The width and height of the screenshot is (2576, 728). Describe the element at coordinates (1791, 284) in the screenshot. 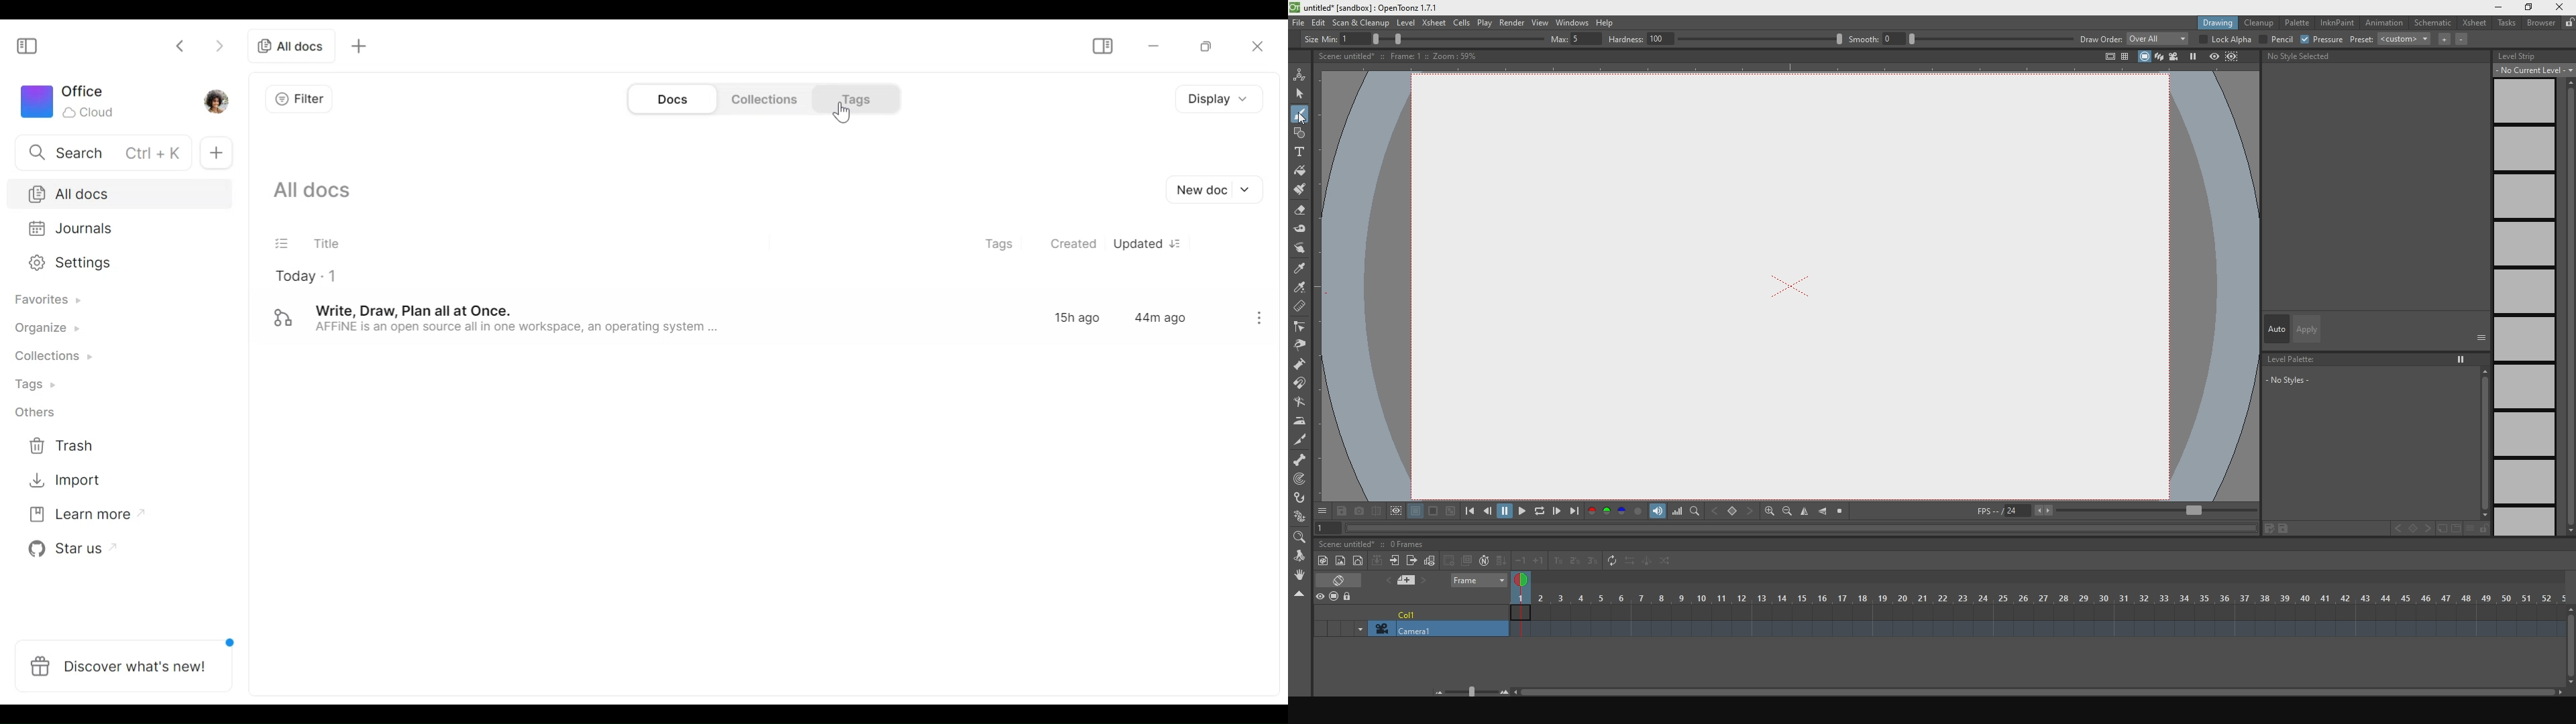

I see `blank canvas` at that location.